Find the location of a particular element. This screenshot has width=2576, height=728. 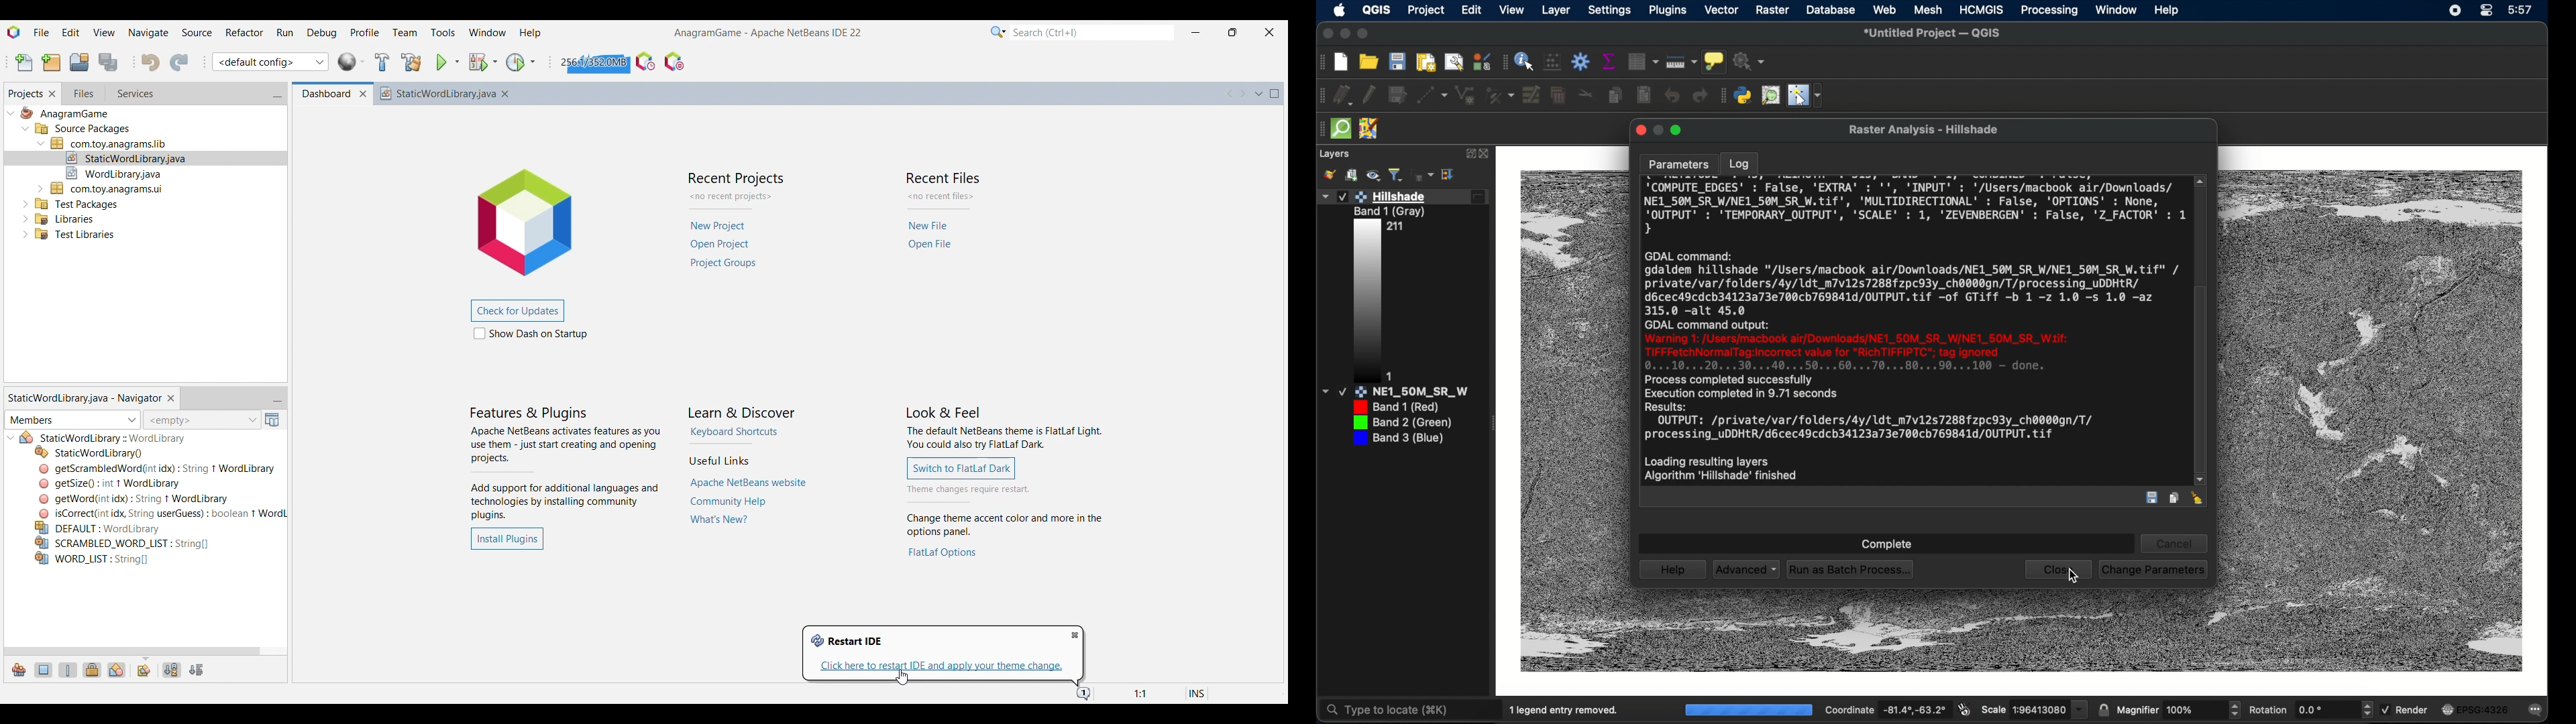

save edits is located at coordinates (1398, 95).